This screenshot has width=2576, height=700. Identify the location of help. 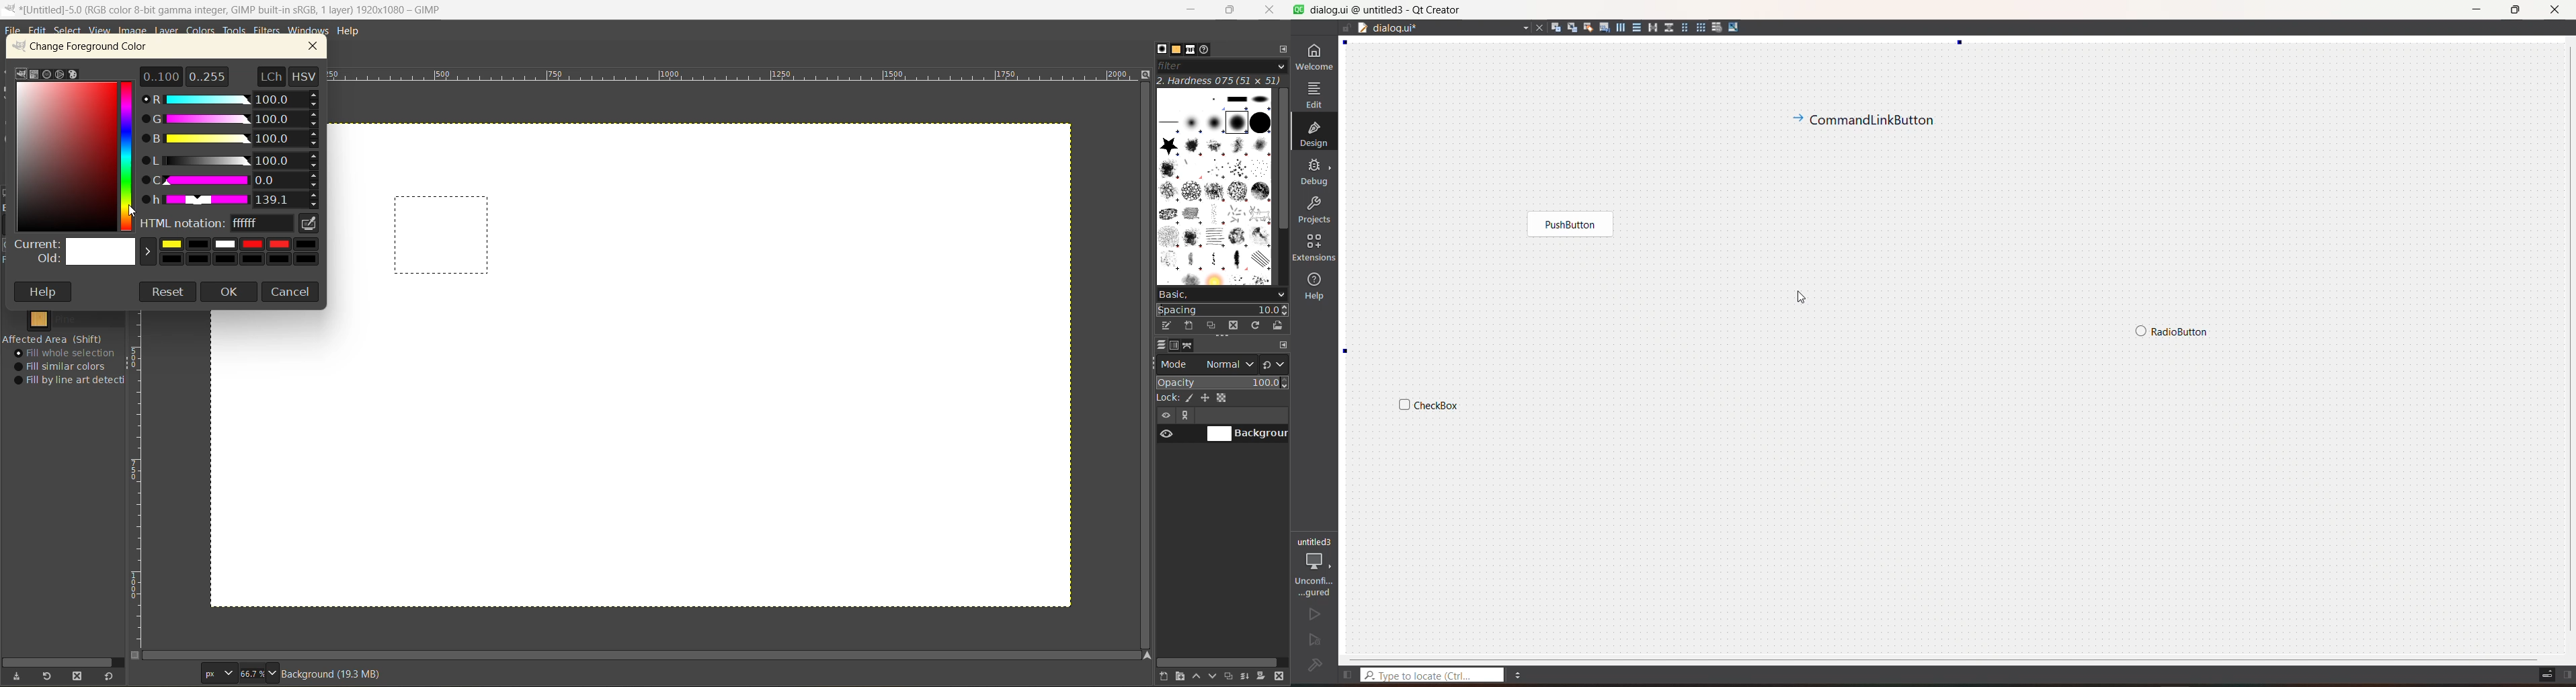
(1315, 286).